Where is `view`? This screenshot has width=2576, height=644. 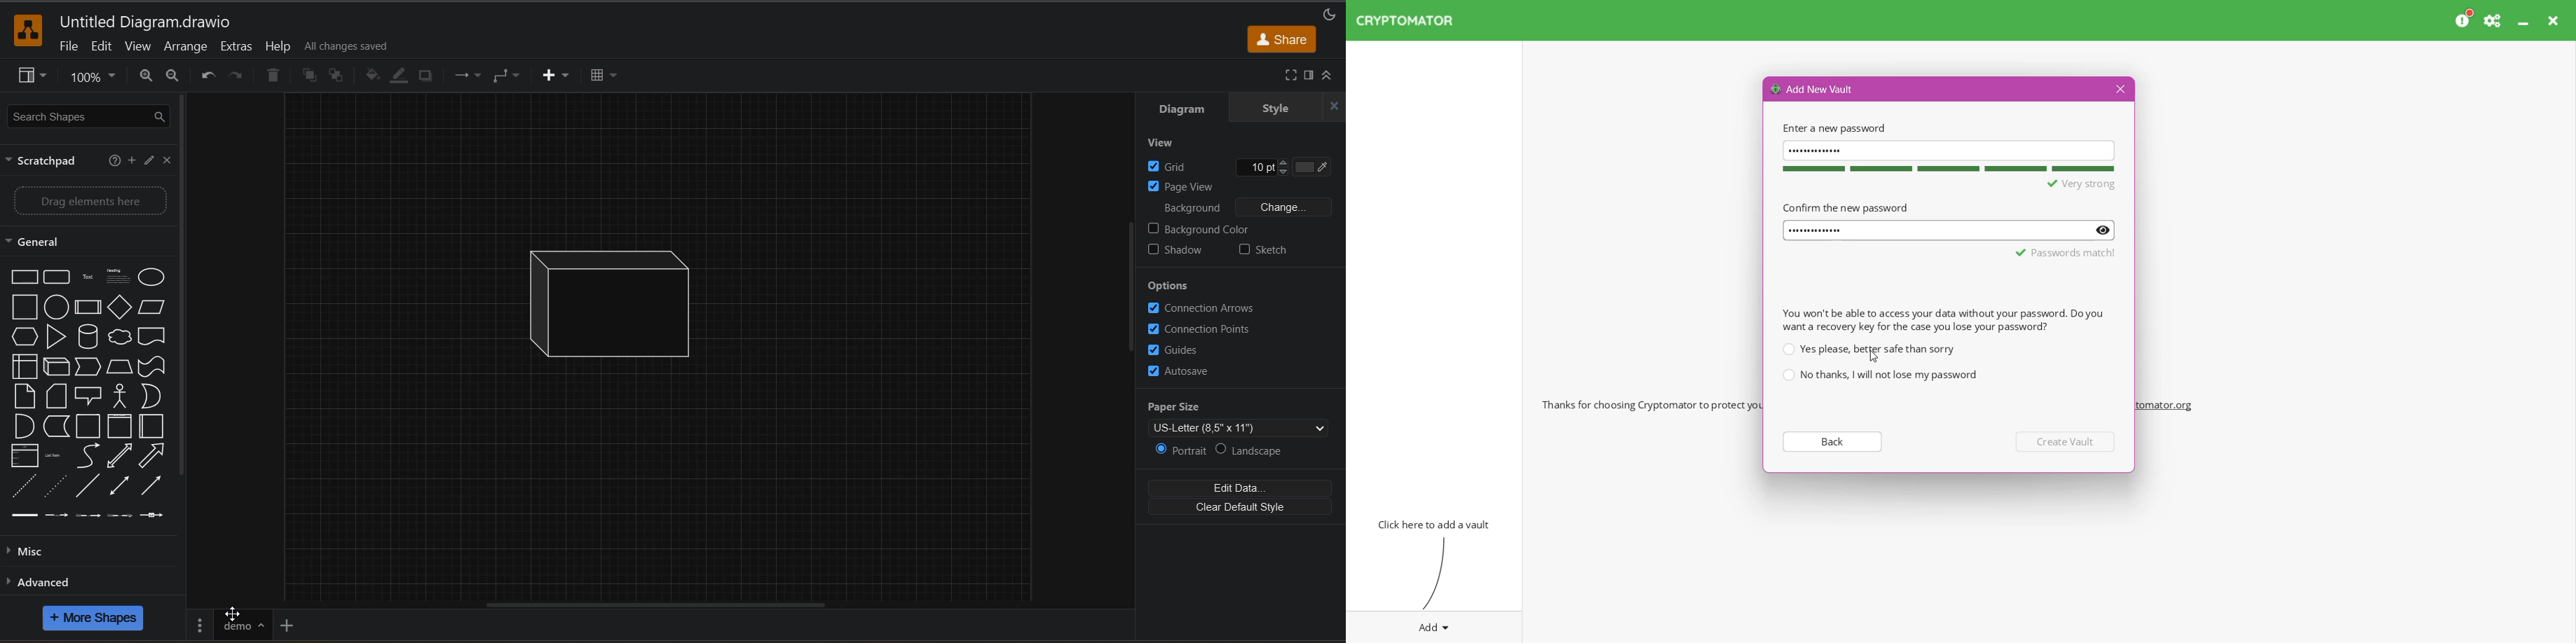 view is located at coordinates (137, 46).